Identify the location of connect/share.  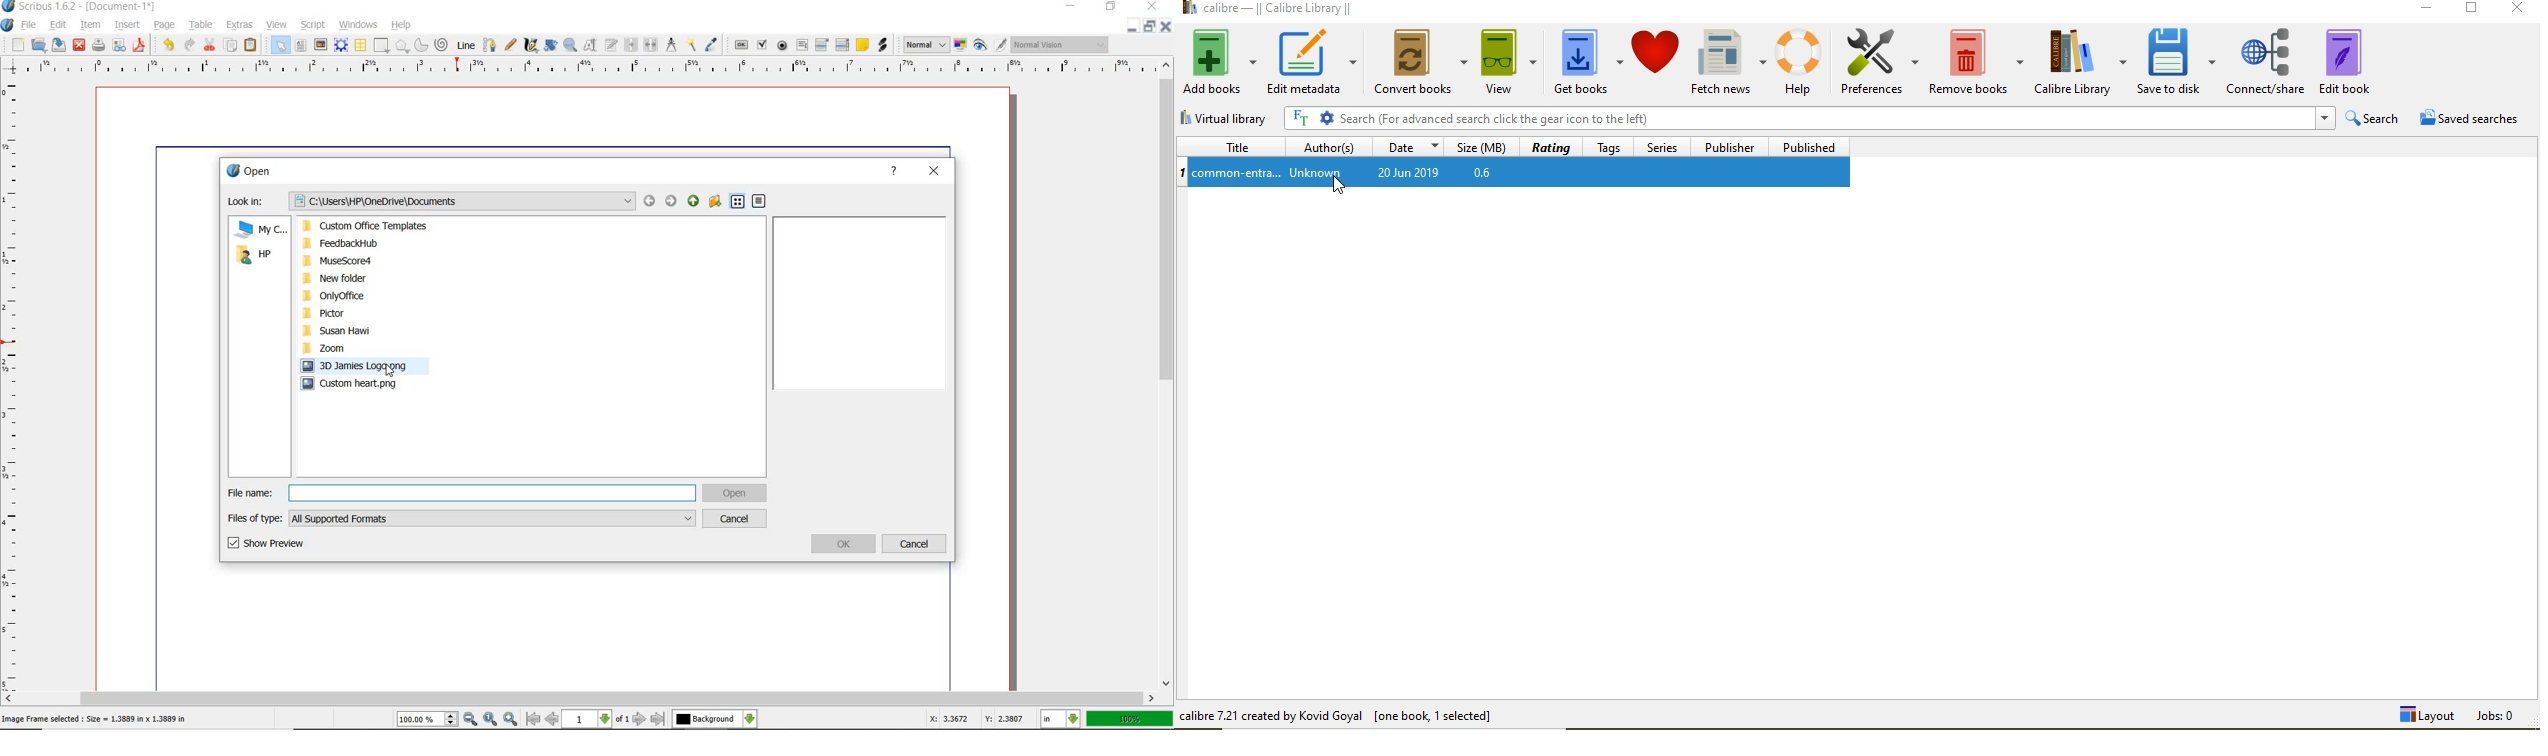
(2266, 58).